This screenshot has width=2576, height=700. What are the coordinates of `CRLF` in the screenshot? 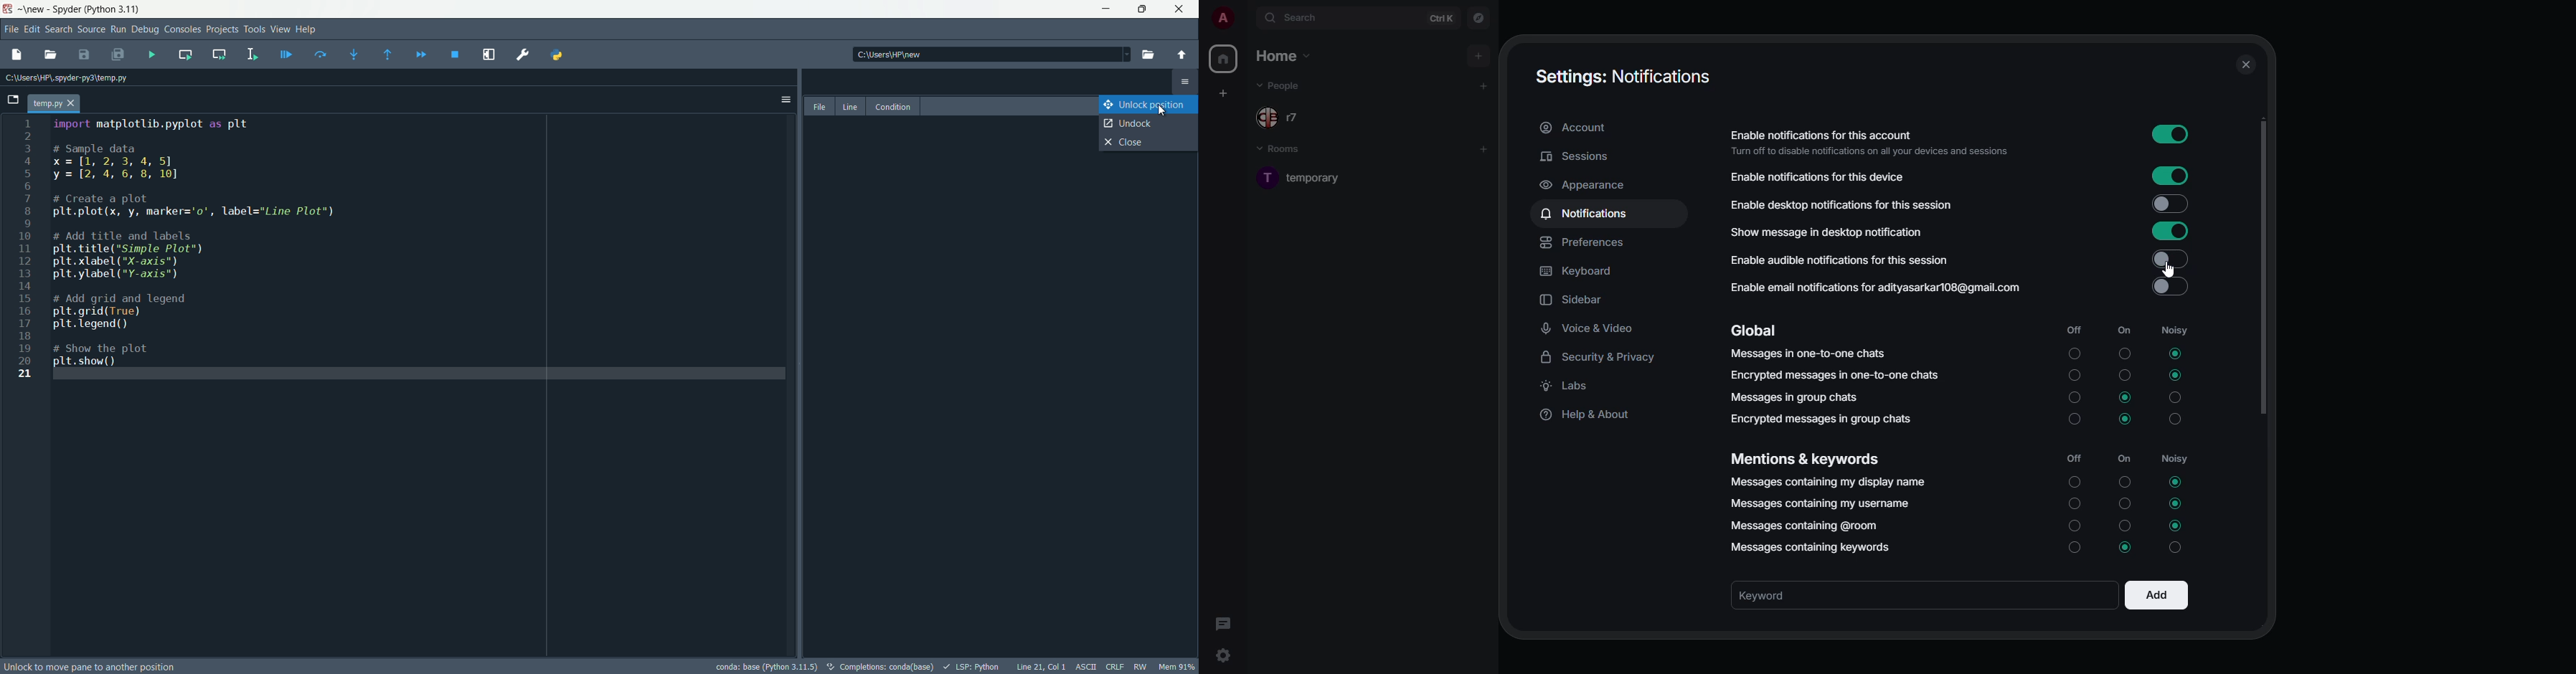 It's located at (1114, 667).